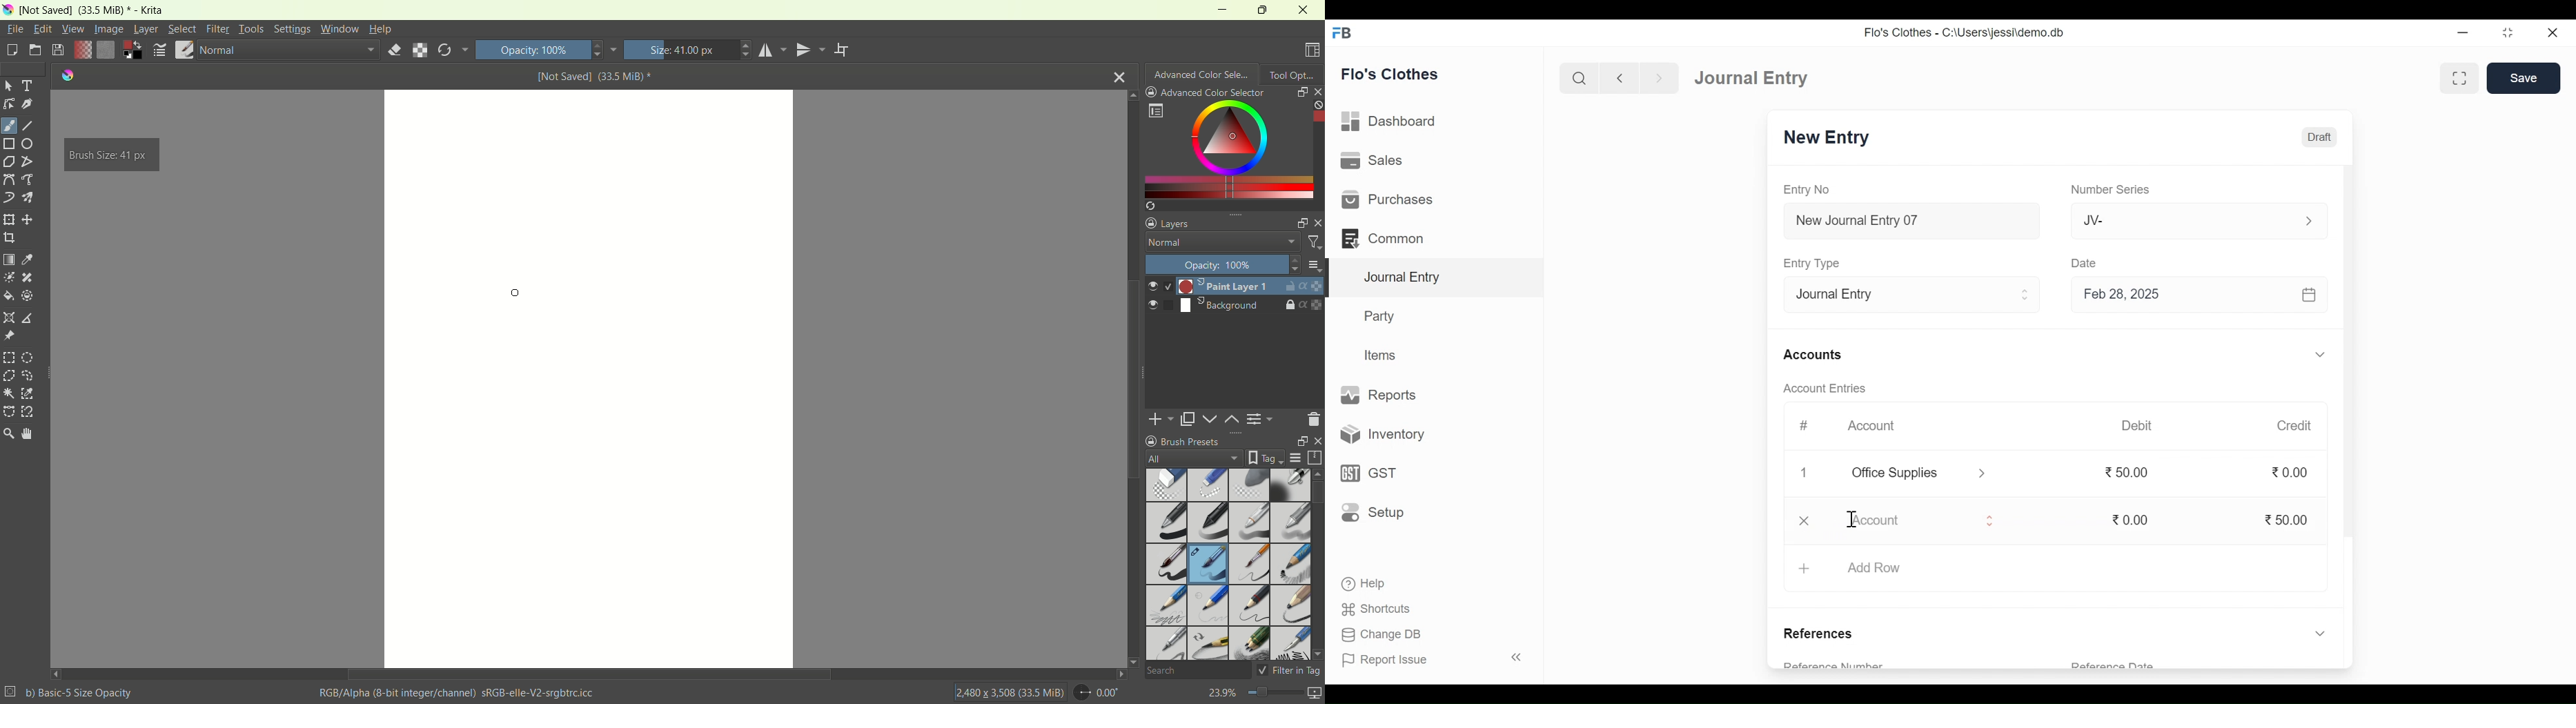 Image resolution: width=2576 pixels, height=728 pixels. What do you see at coordinates (1384, 607) in the screenshot?
I see `Shortcuts` at bounding box center [1384, 607].